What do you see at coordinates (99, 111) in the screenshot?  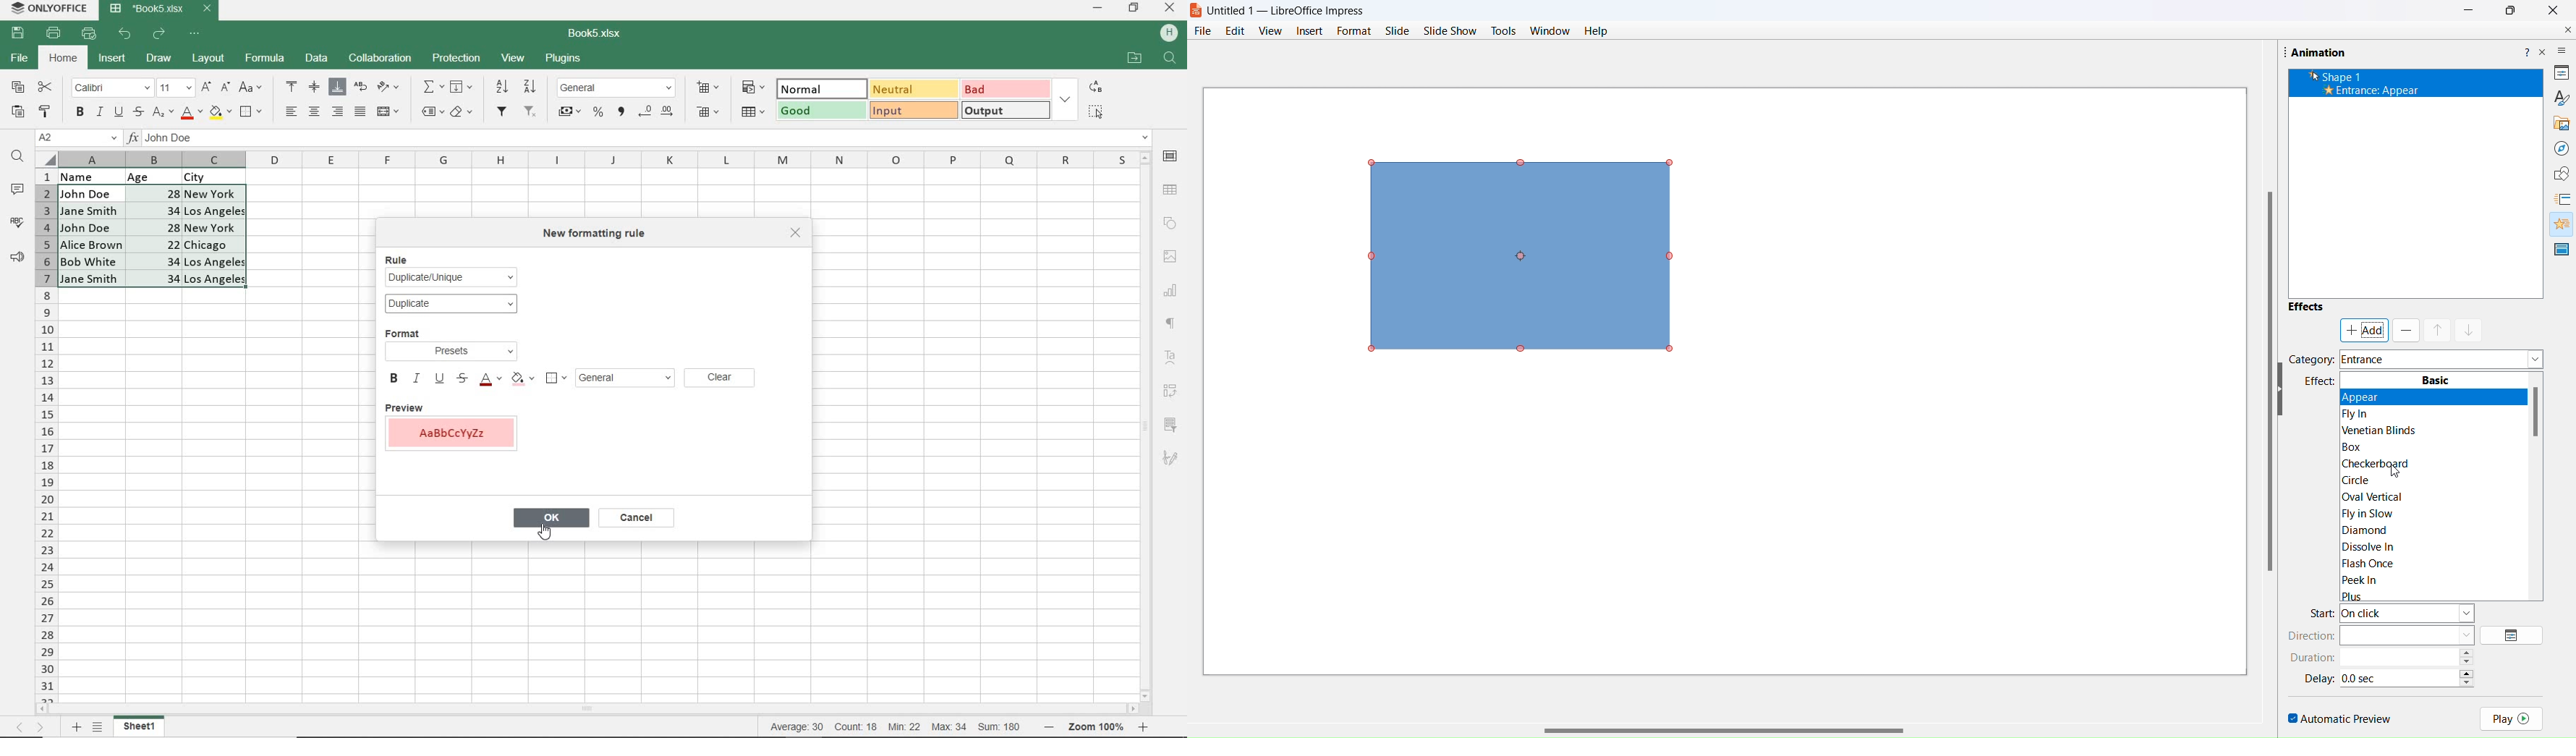 I see `ITALIC` at bounding box center [99, 111].